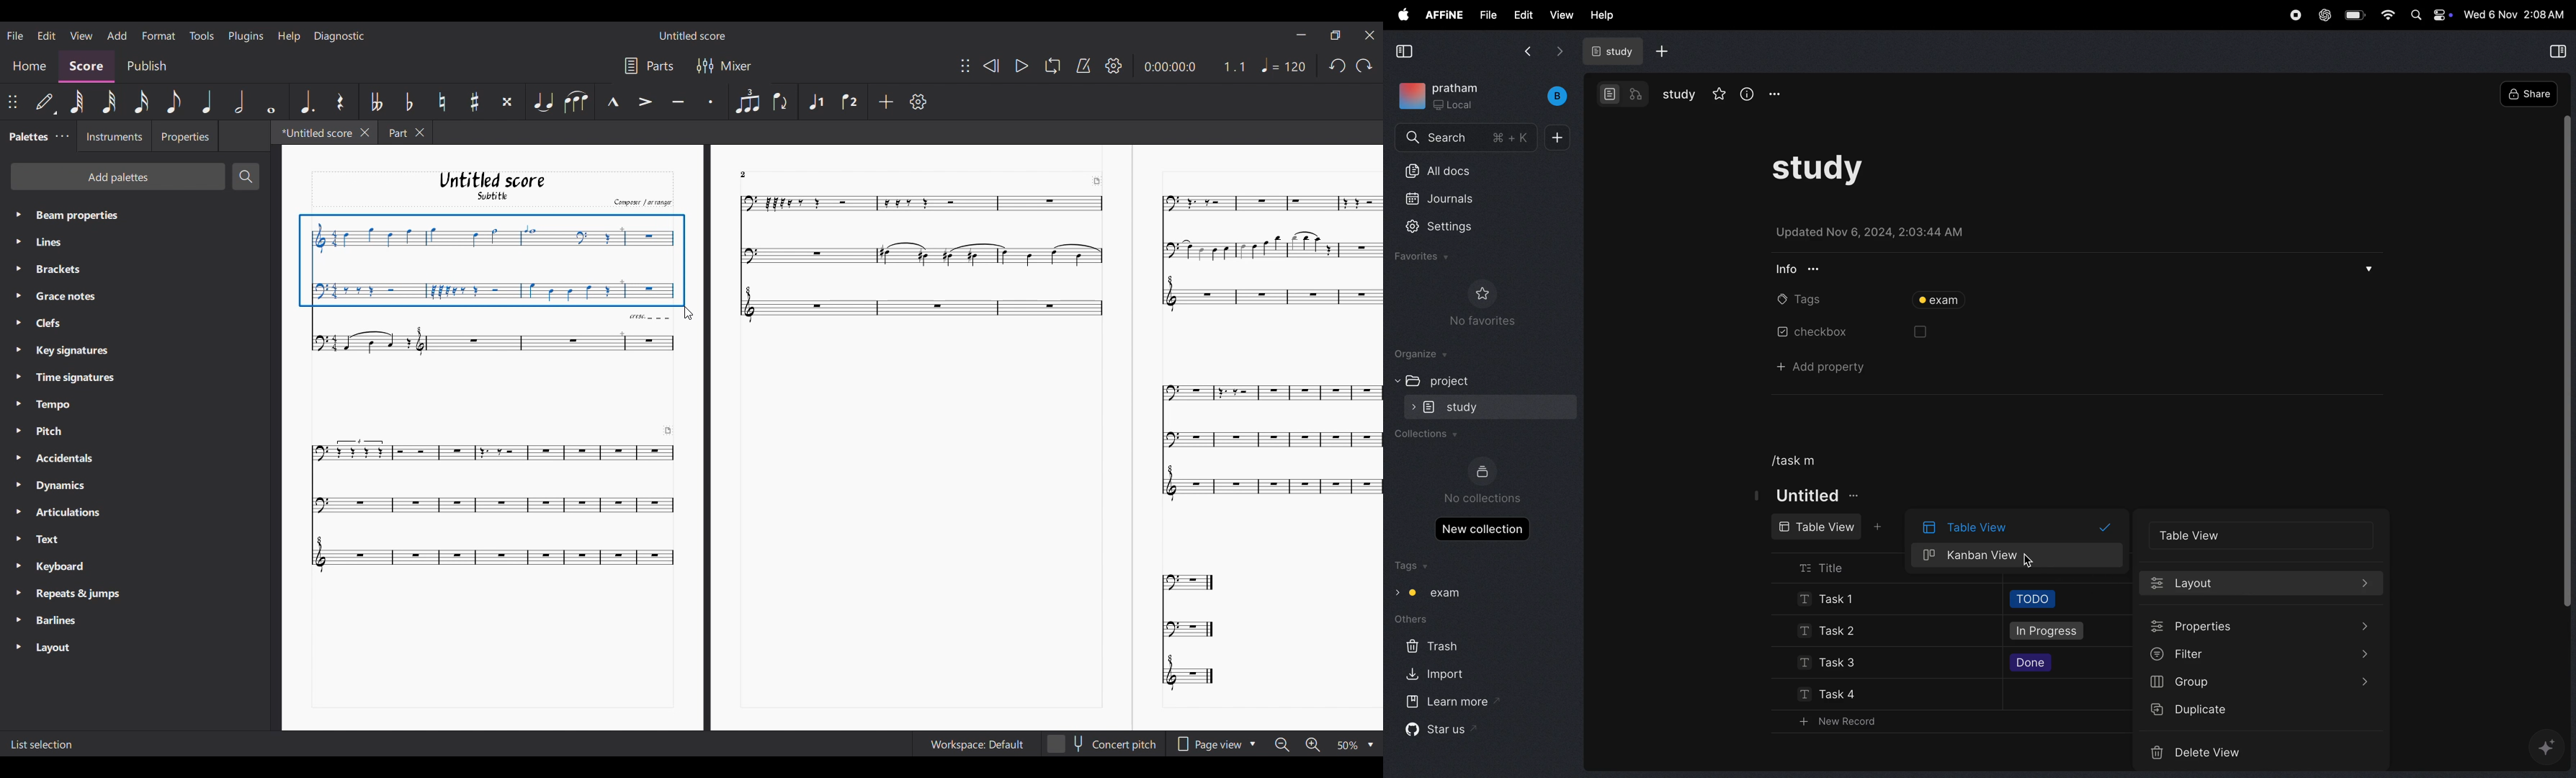 The height and width of the screenshot is (784, 2576). What do you see at coordinates (1370, 746) in the screenshot?
I see `Drop down` at bounding box center [1370, 746].